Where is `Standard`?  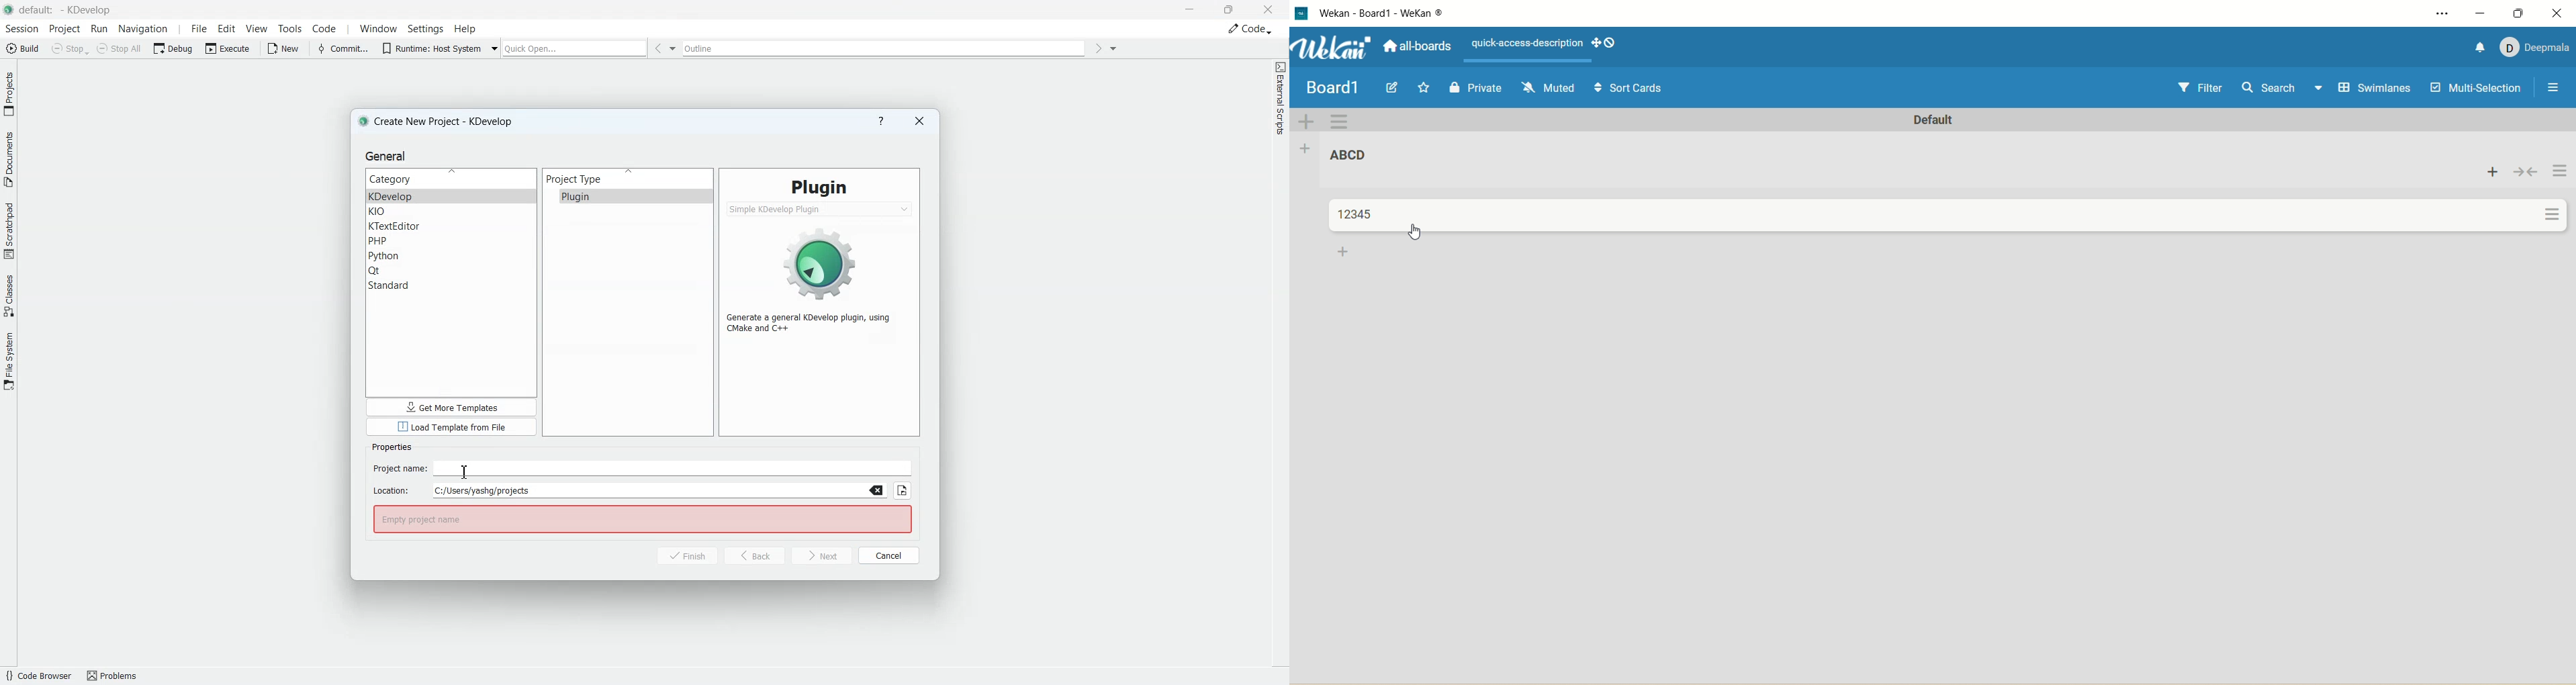
Standard is located at coordinates (451, 285).